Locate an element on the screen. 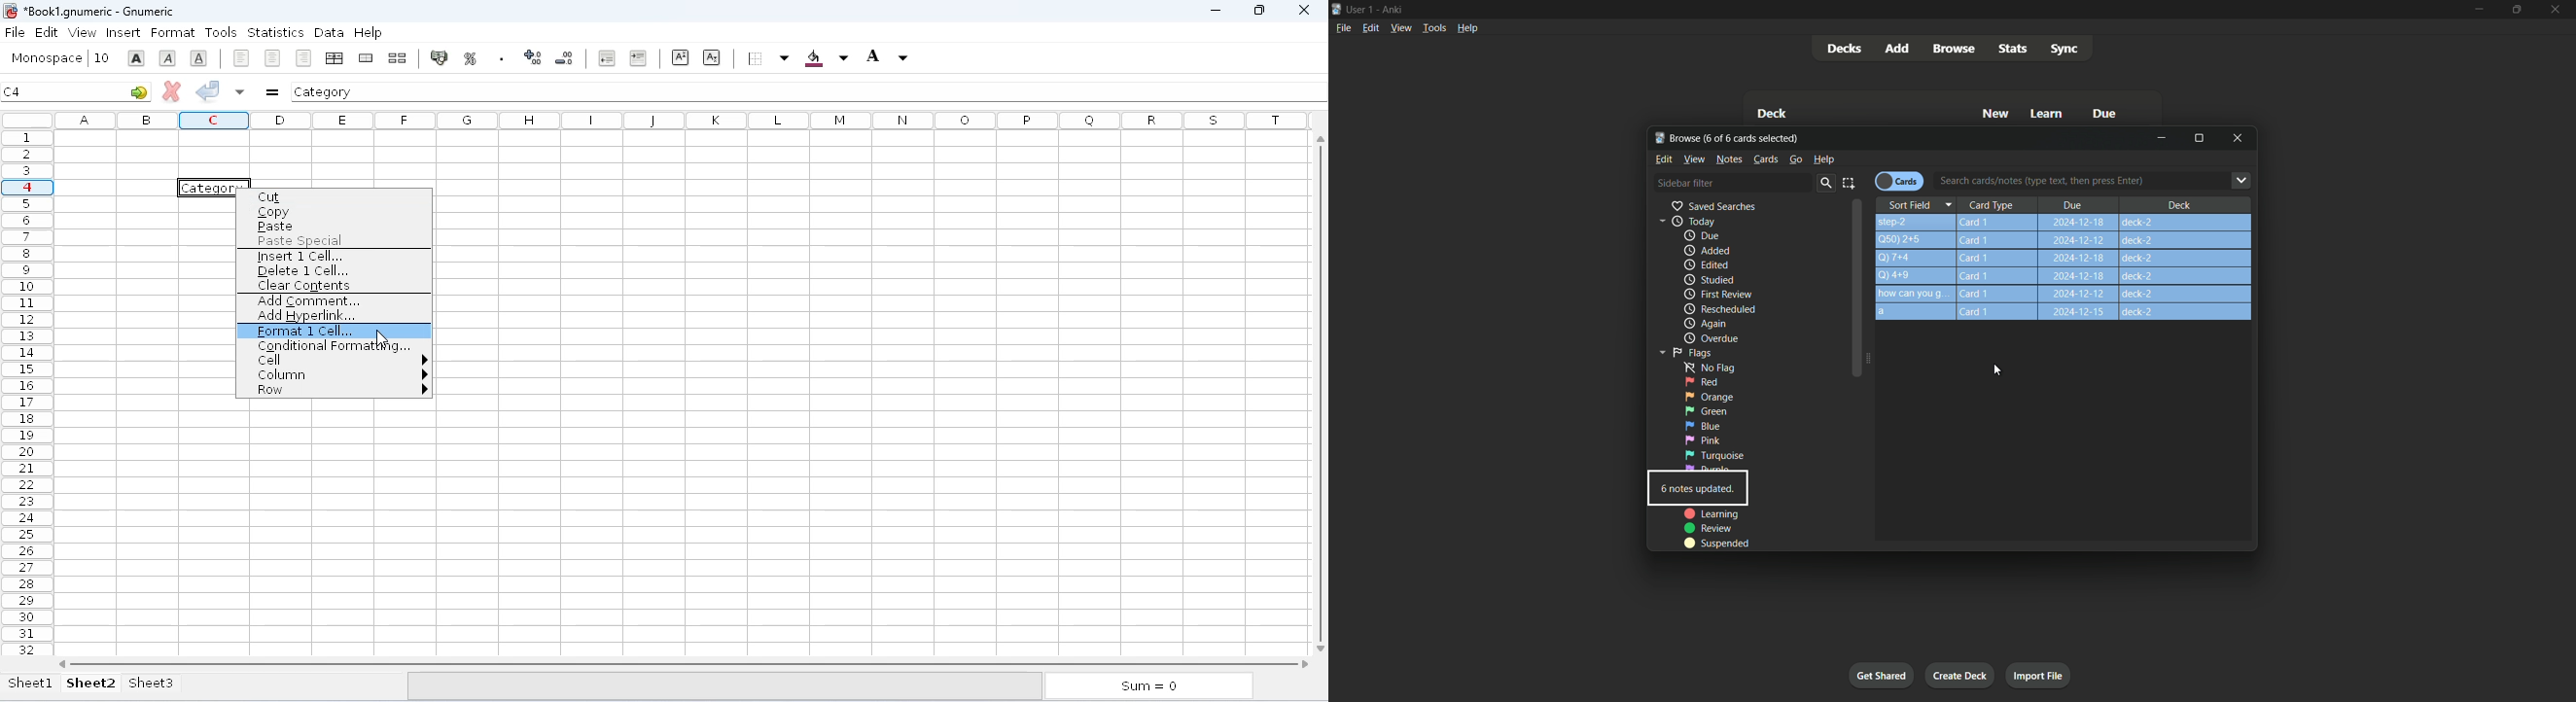 Image resolution: width=2576 pixels, height=728 pixels. Close browse is located at coordinates (2238, 139).